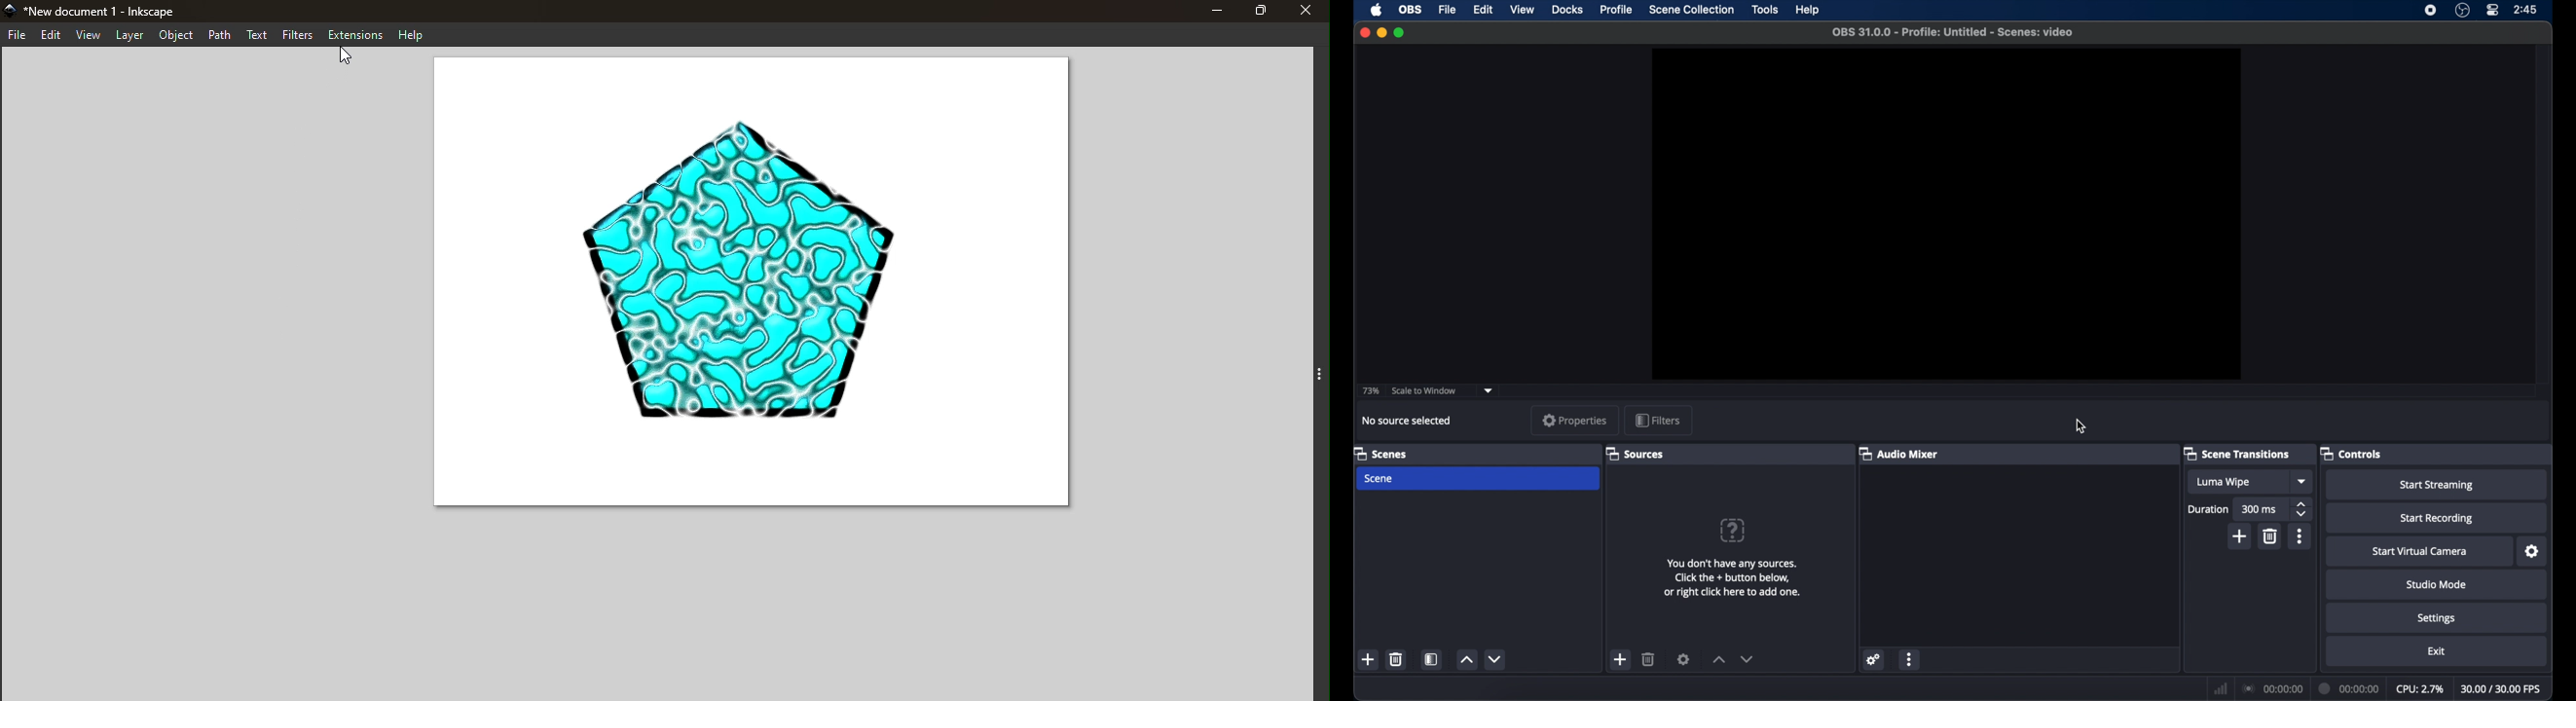  What do you see at coordinates (746, 286) in the screenshot?
I see `Canvas` at bounding box center [746, 286].